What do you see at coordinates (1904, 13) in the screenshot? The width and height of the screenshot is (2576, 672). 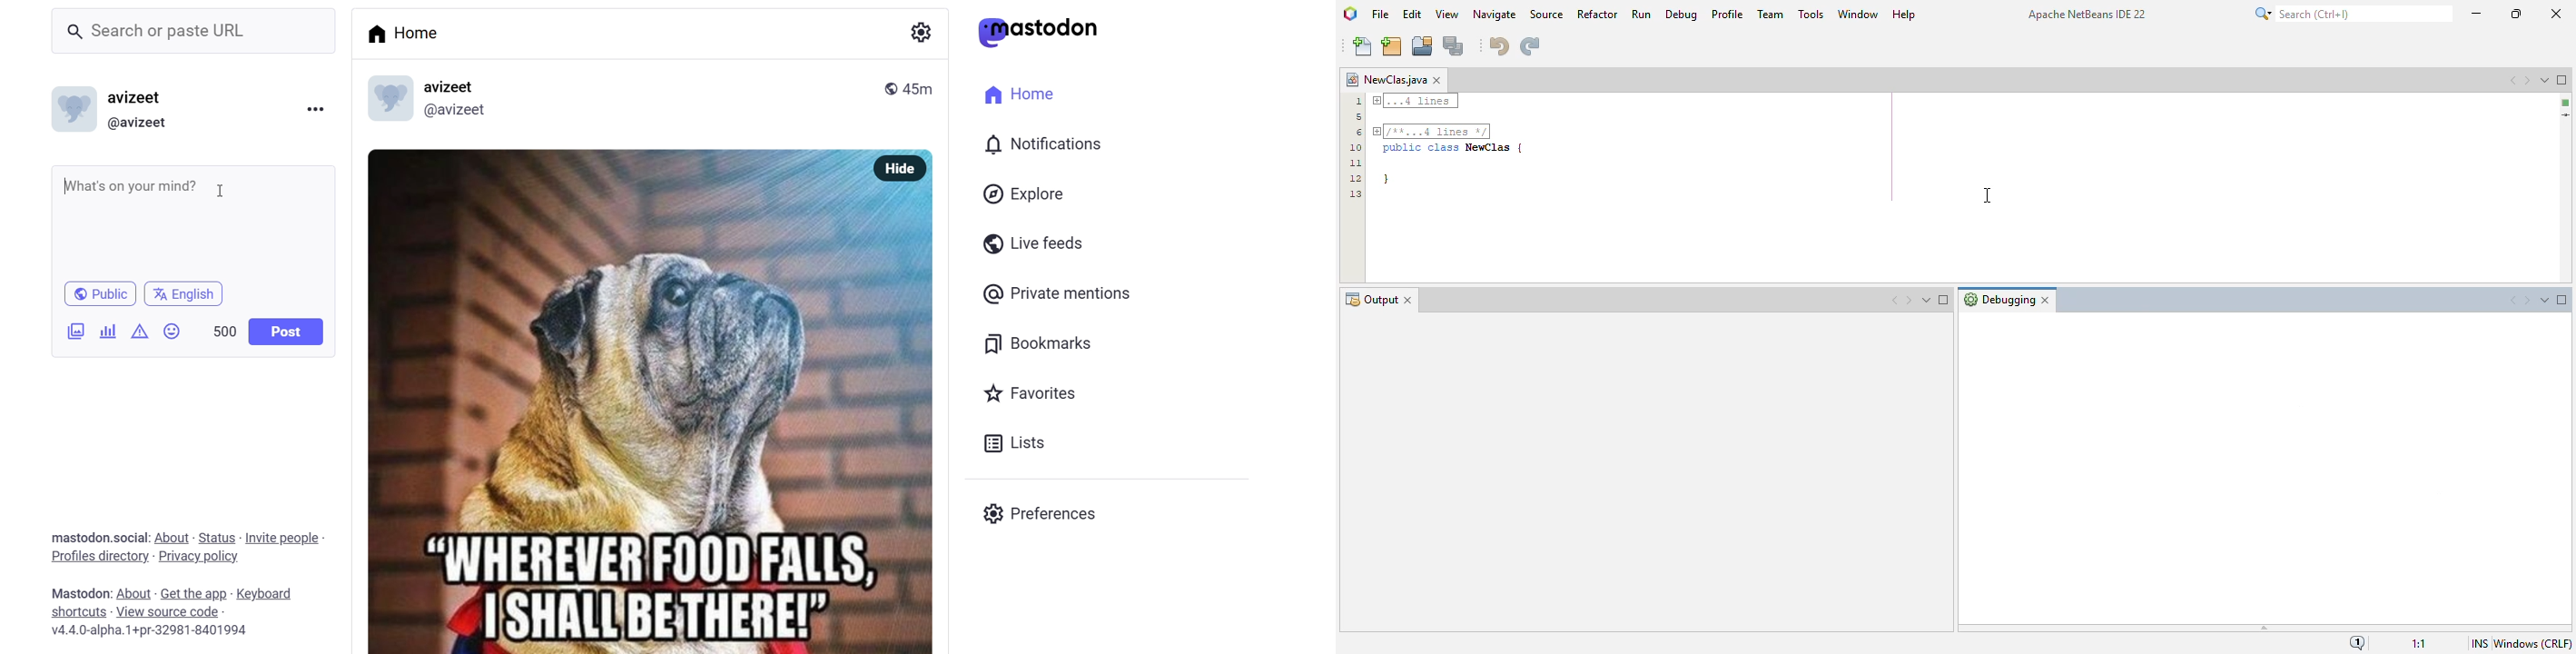 I see `help` at bounding box center [1904, 13].